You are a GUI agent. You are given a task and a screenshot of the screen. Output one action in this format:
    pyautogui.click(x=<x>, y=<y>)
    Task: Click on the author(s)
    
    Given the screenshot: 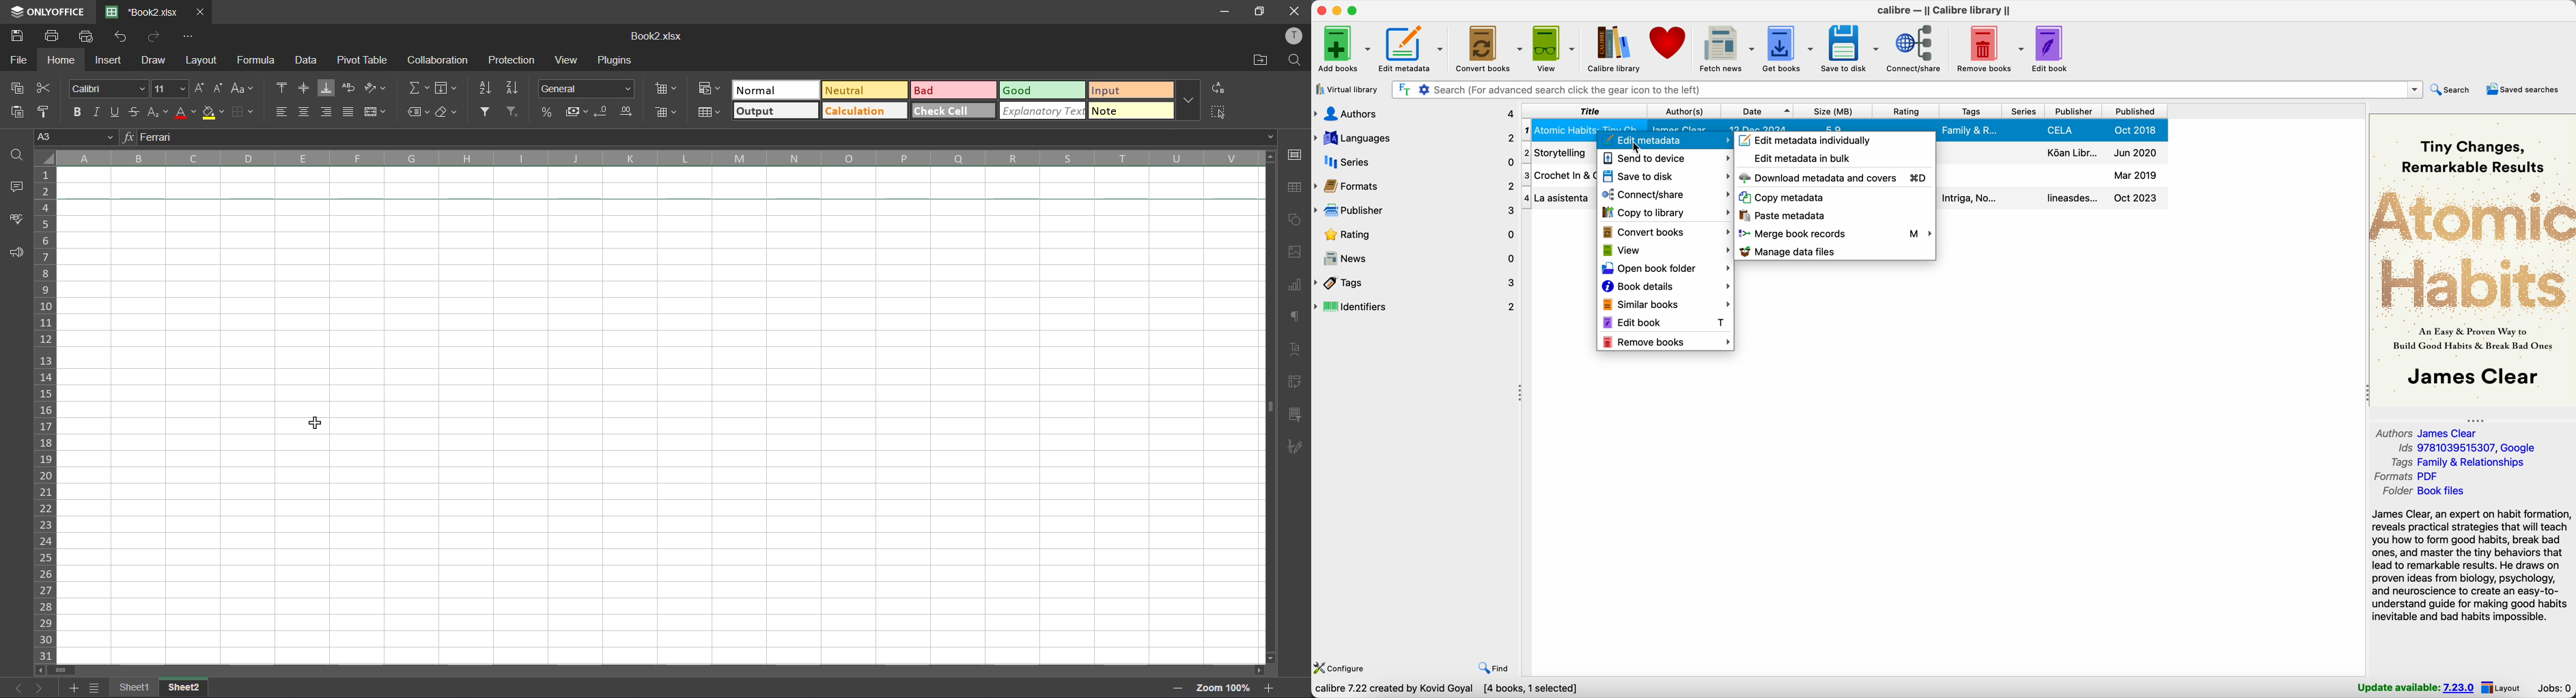 What is the action you would take?
    pyautogui.click(x=1686, y=111)
    